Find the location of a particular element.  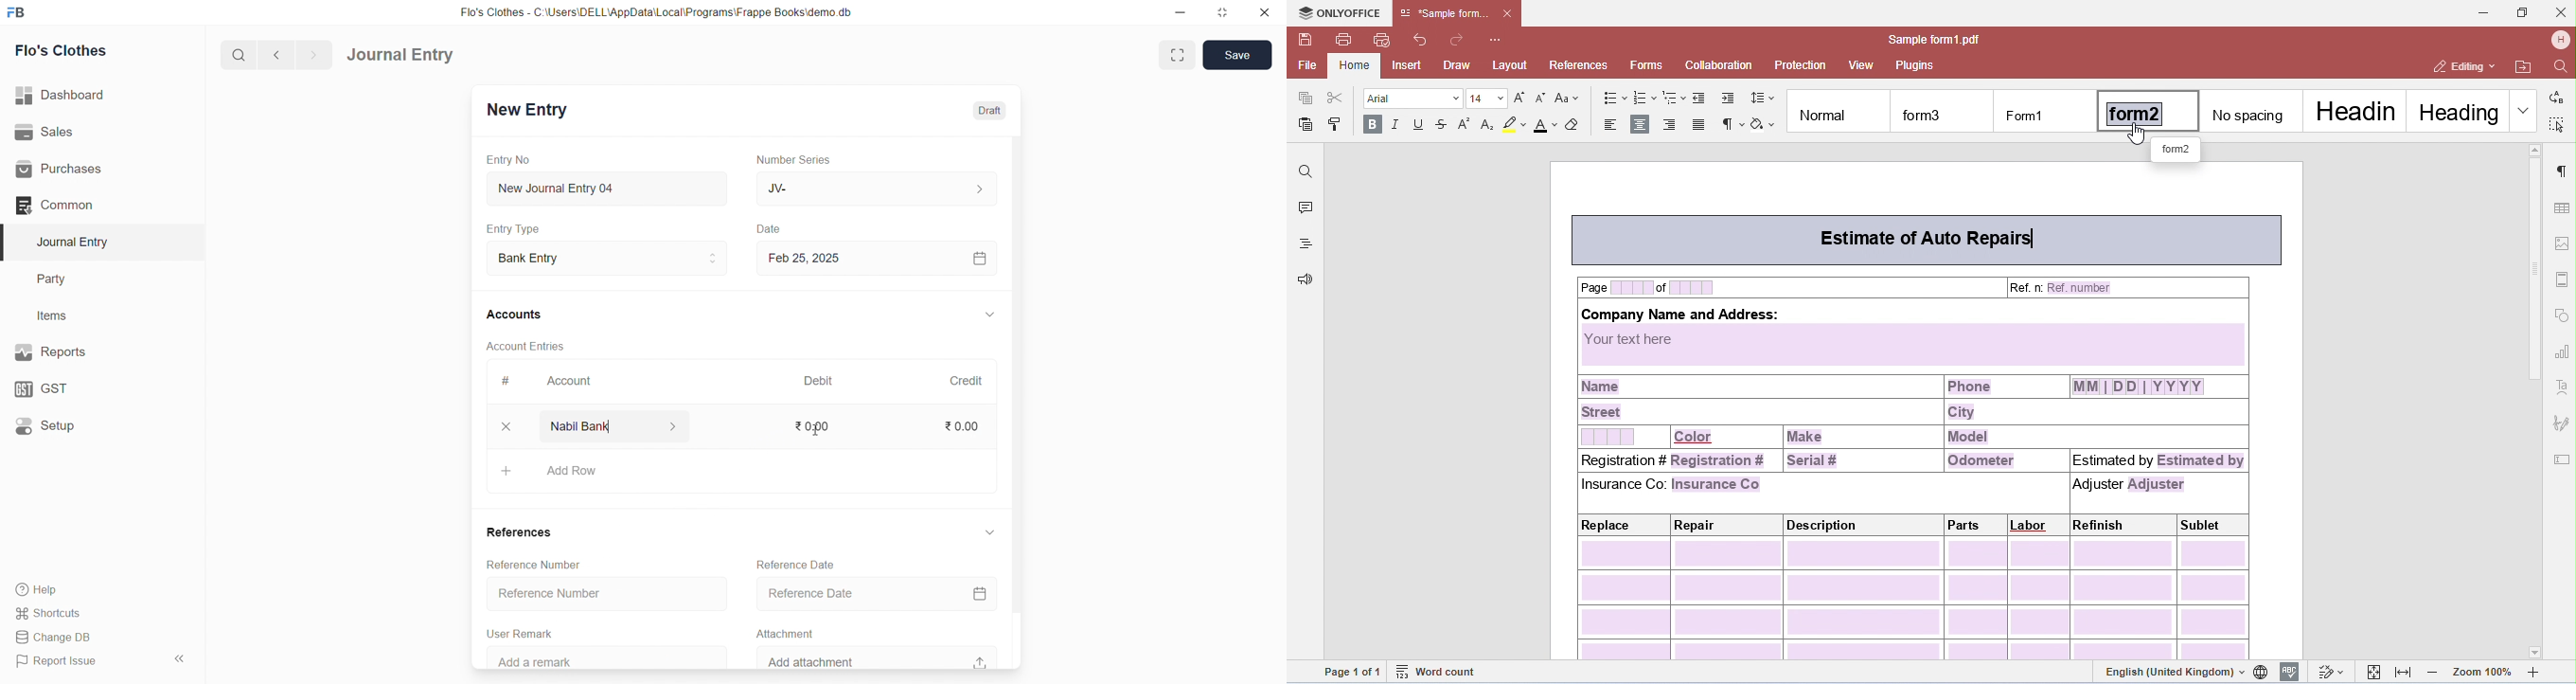

Date is located at coordinates (771, 229).